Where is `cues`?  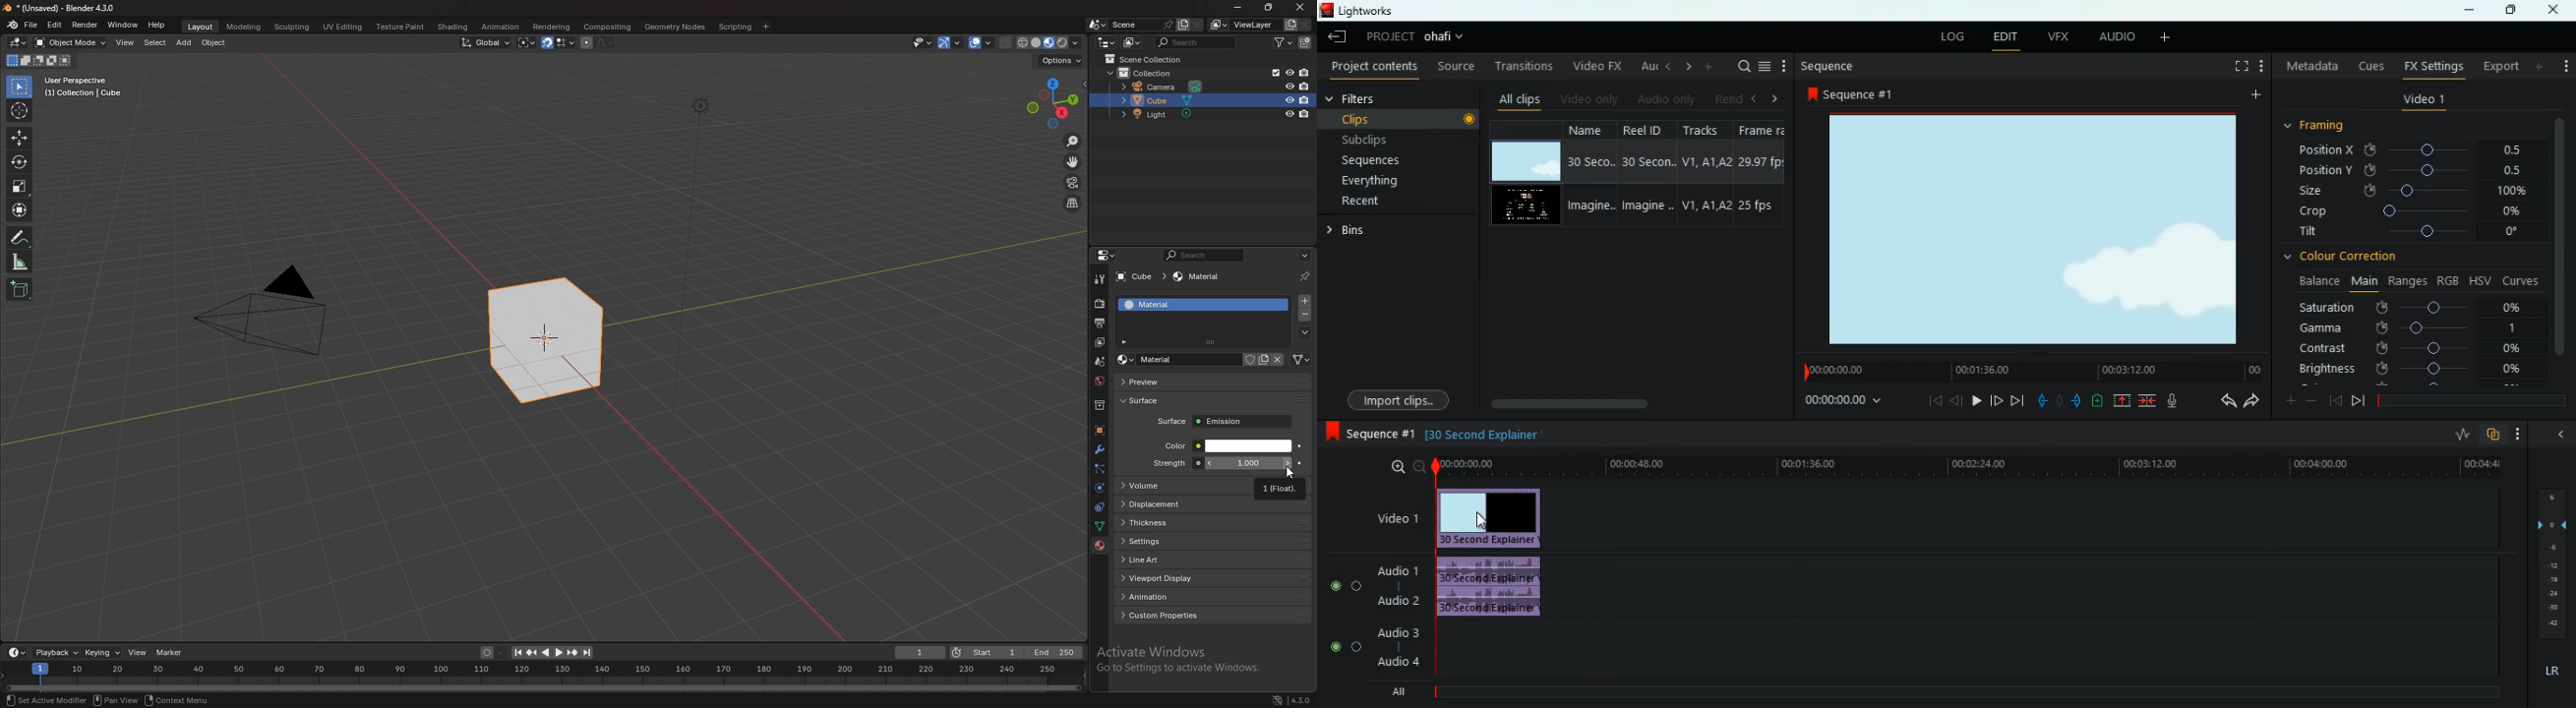 cues is located at coordinates (2366, 65).